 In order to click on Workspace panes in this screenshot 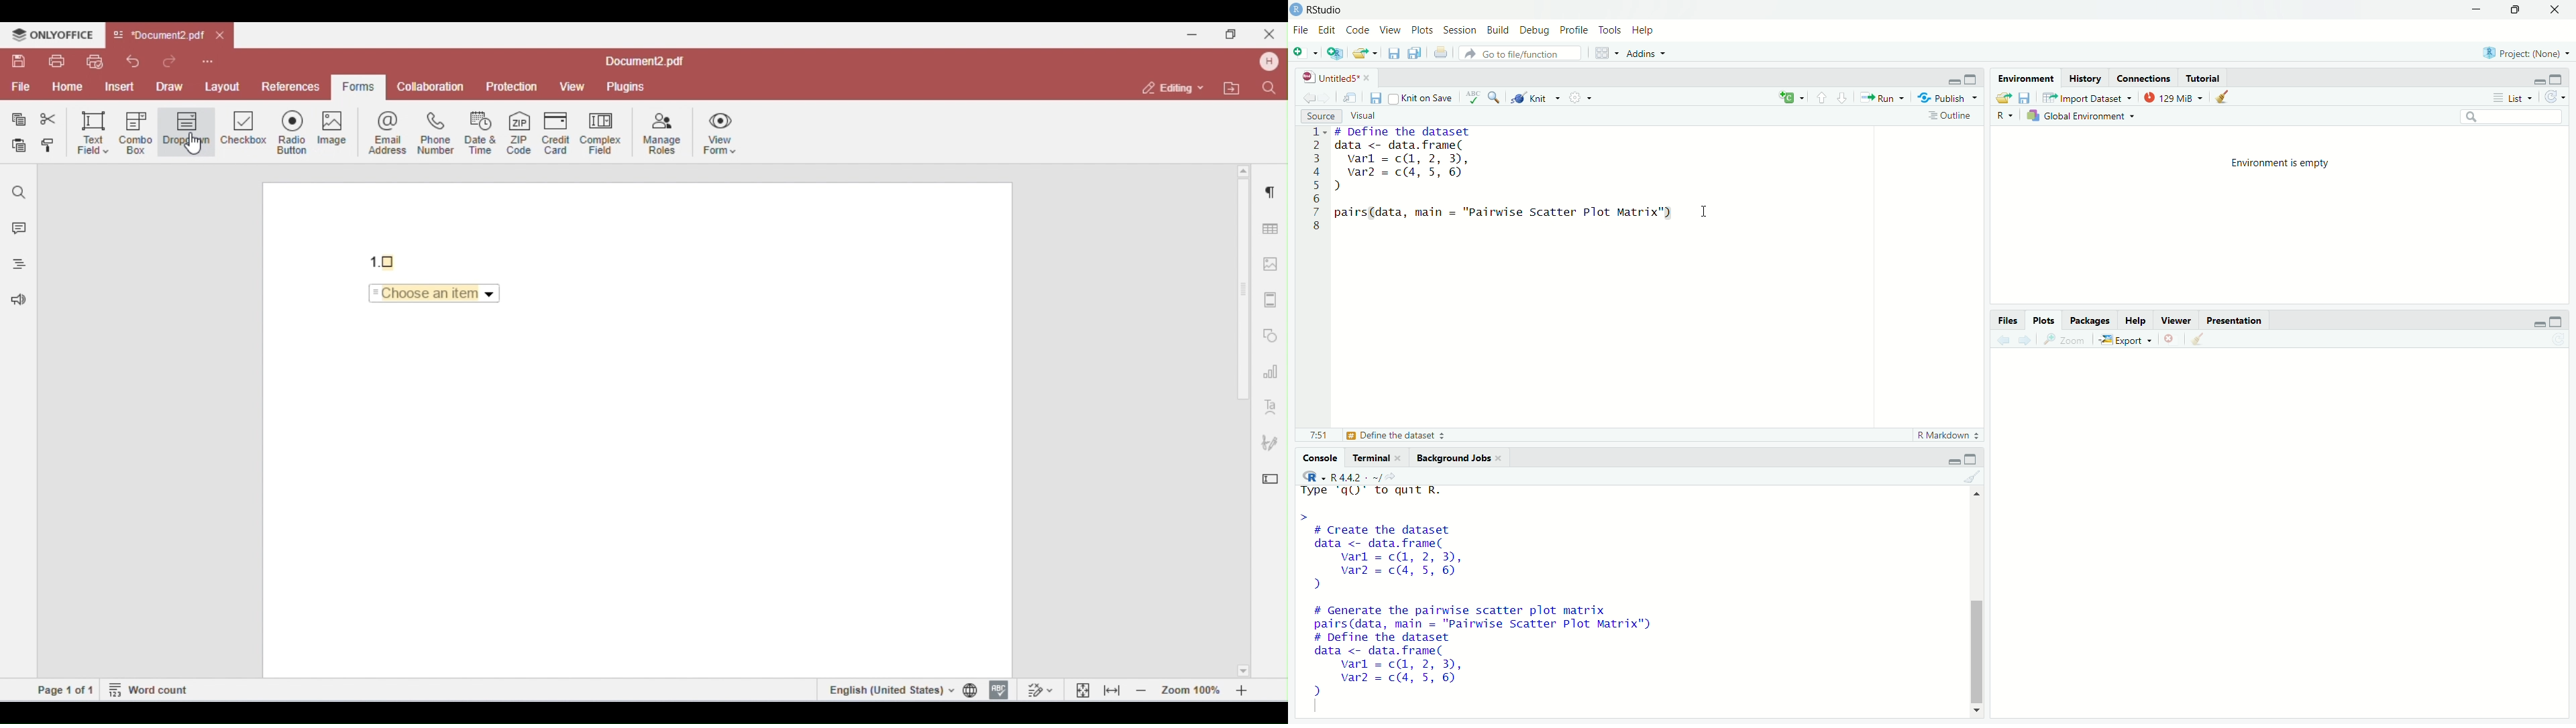, I will do `click(1604, 51)`.